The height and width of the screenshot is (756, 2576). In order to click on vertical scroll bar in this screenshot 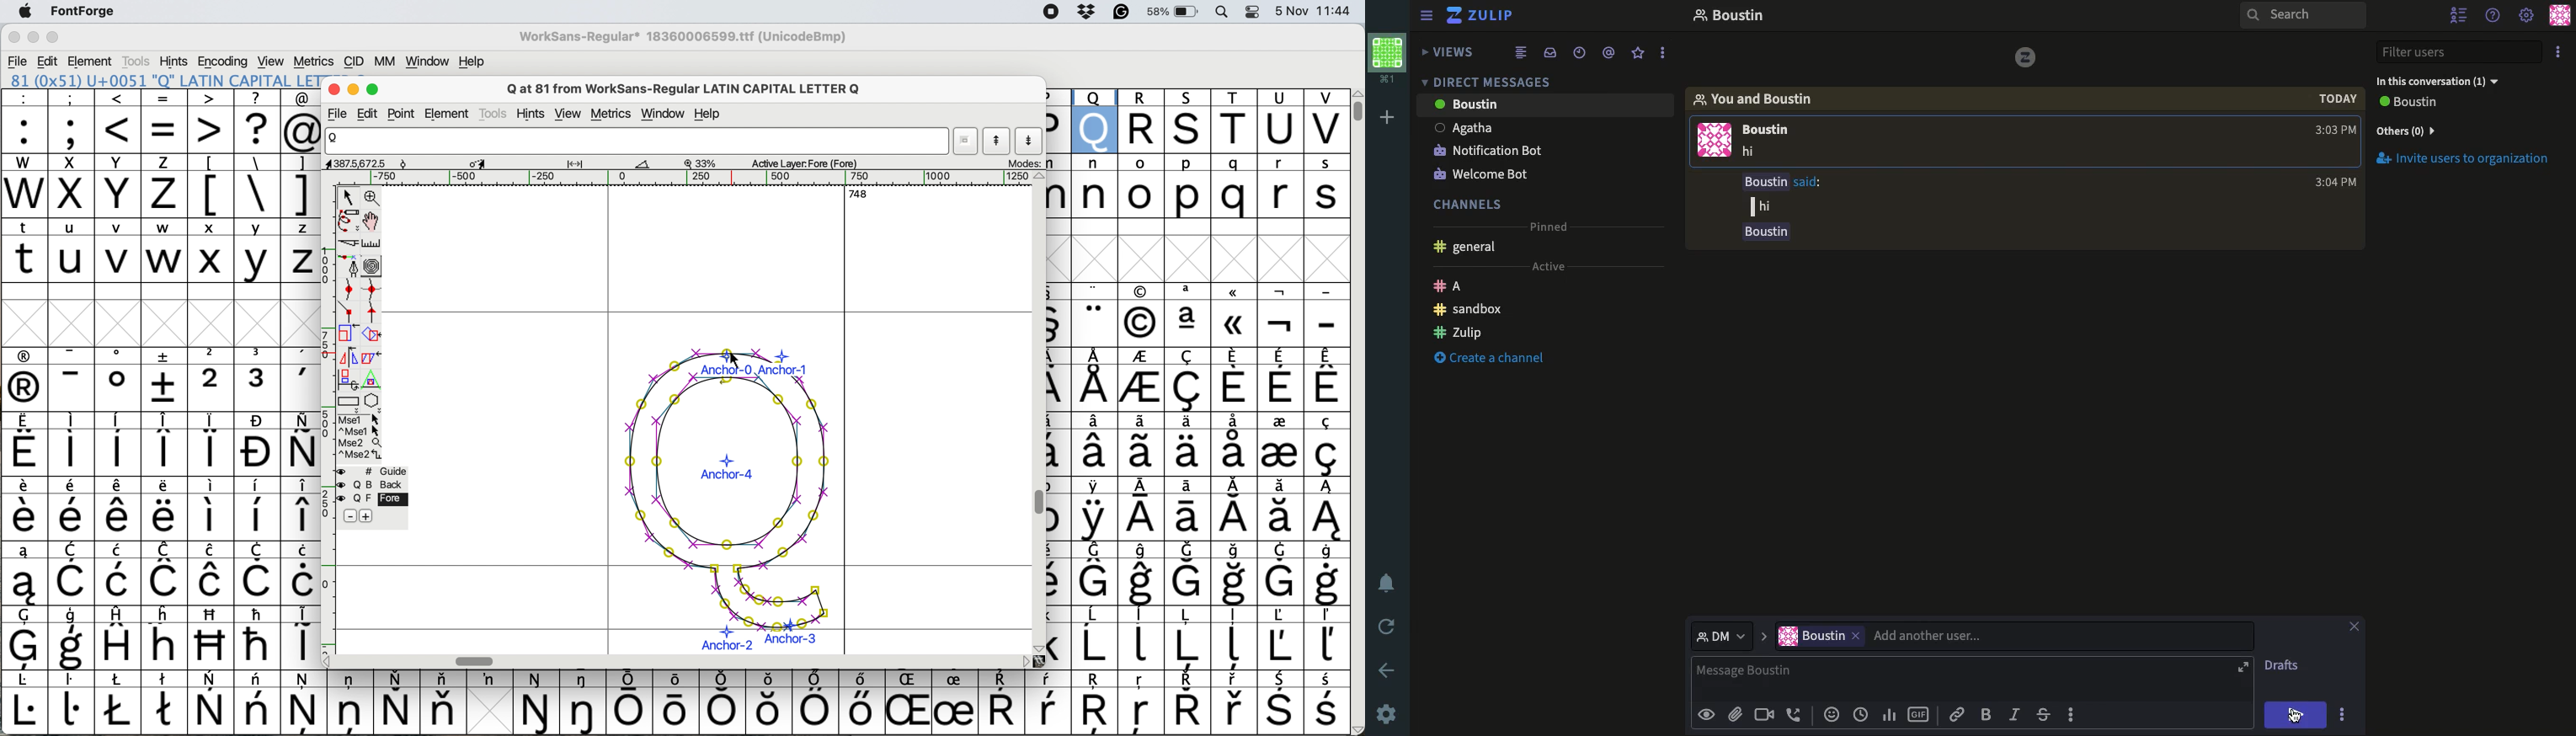, I will do `click(1038, 503)`.